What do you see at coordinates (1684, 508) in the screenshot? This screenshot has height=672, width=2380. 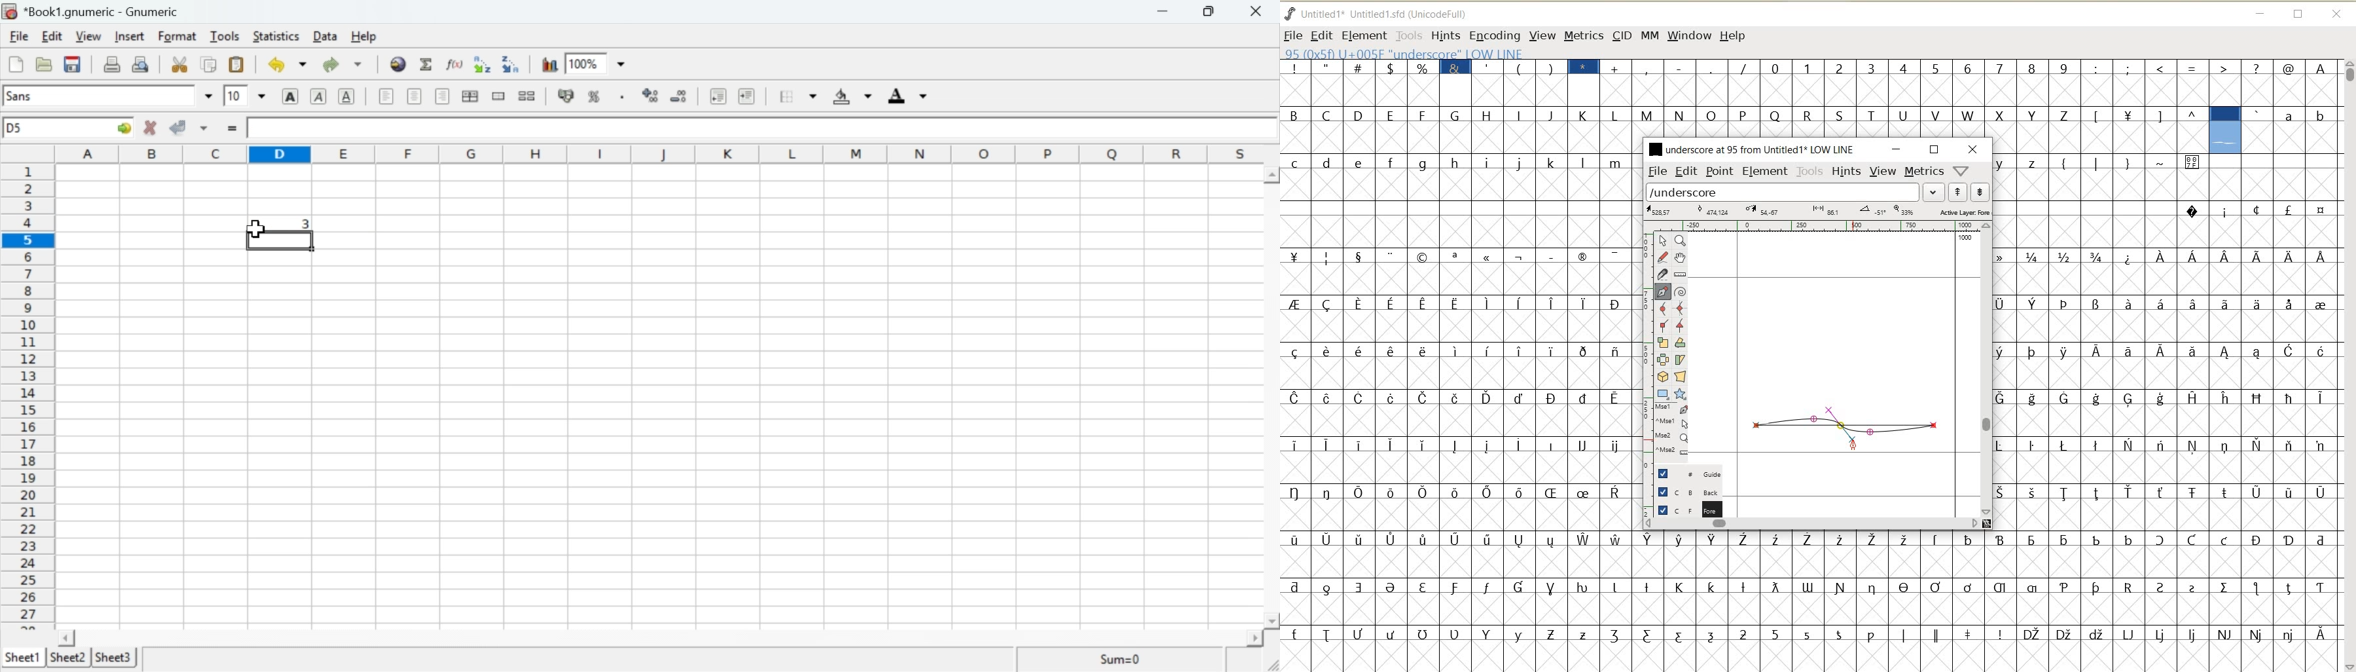 I see `FOREGROUND` at bounding box center [1684, 508].